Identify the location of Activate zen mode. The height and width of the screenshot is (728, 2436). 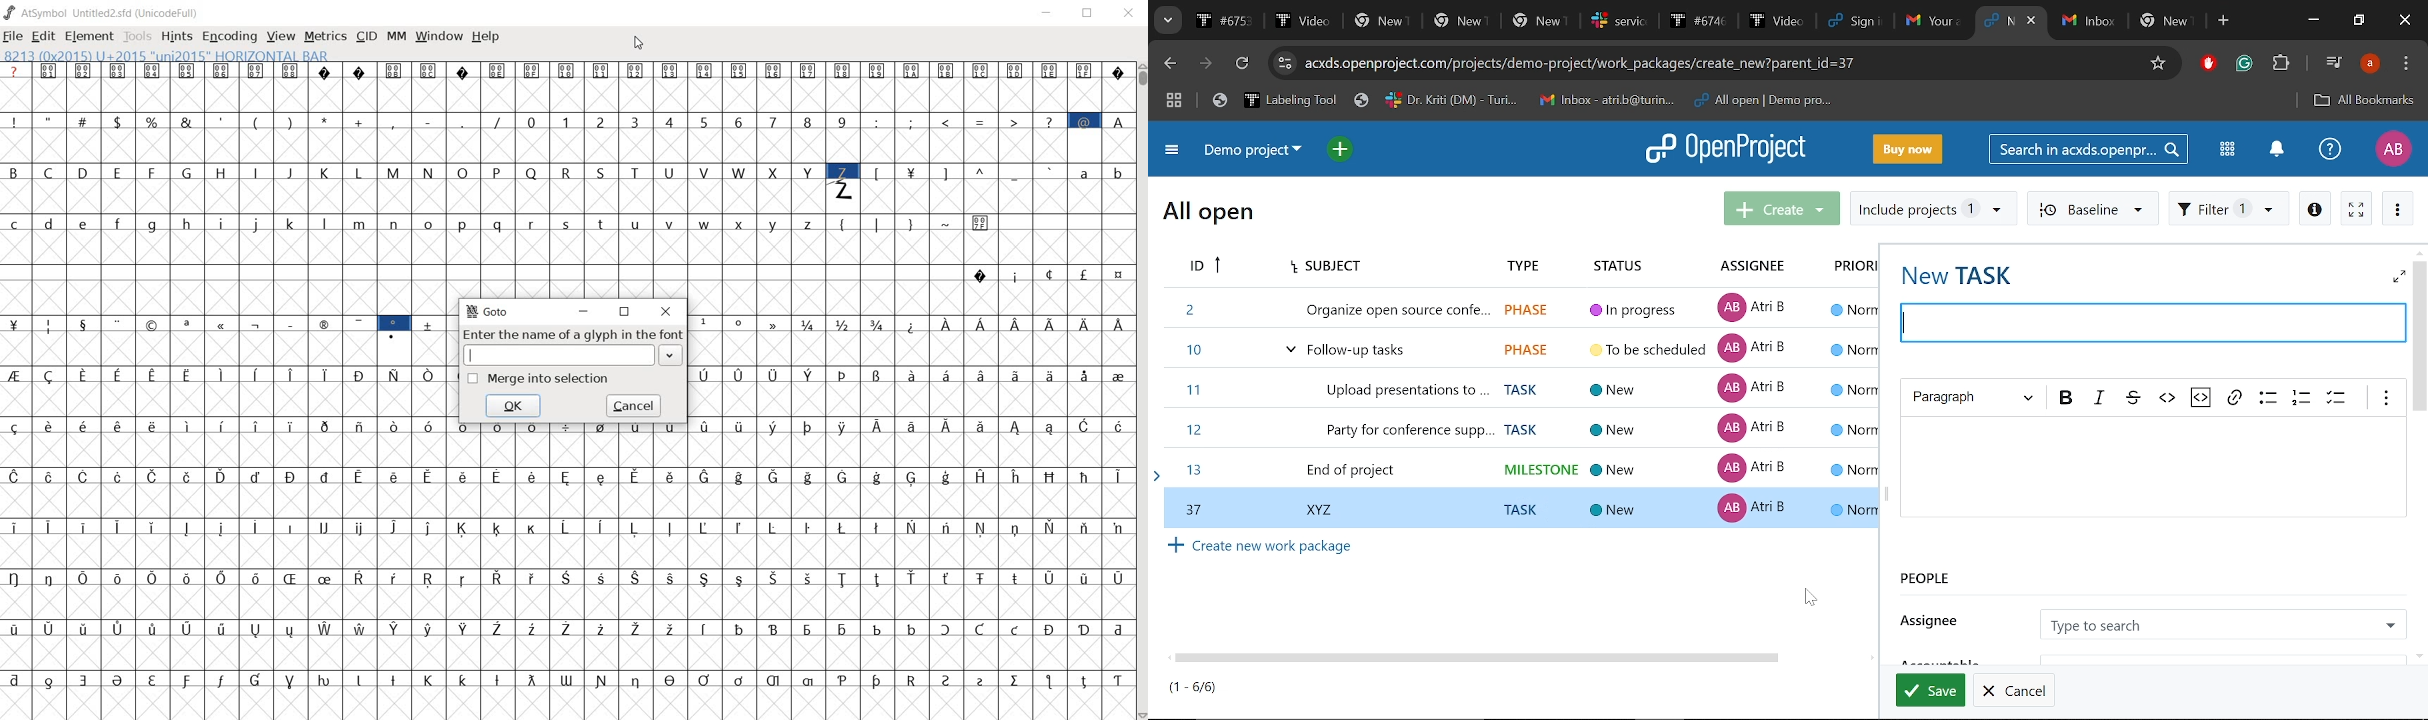
(2357, 207).